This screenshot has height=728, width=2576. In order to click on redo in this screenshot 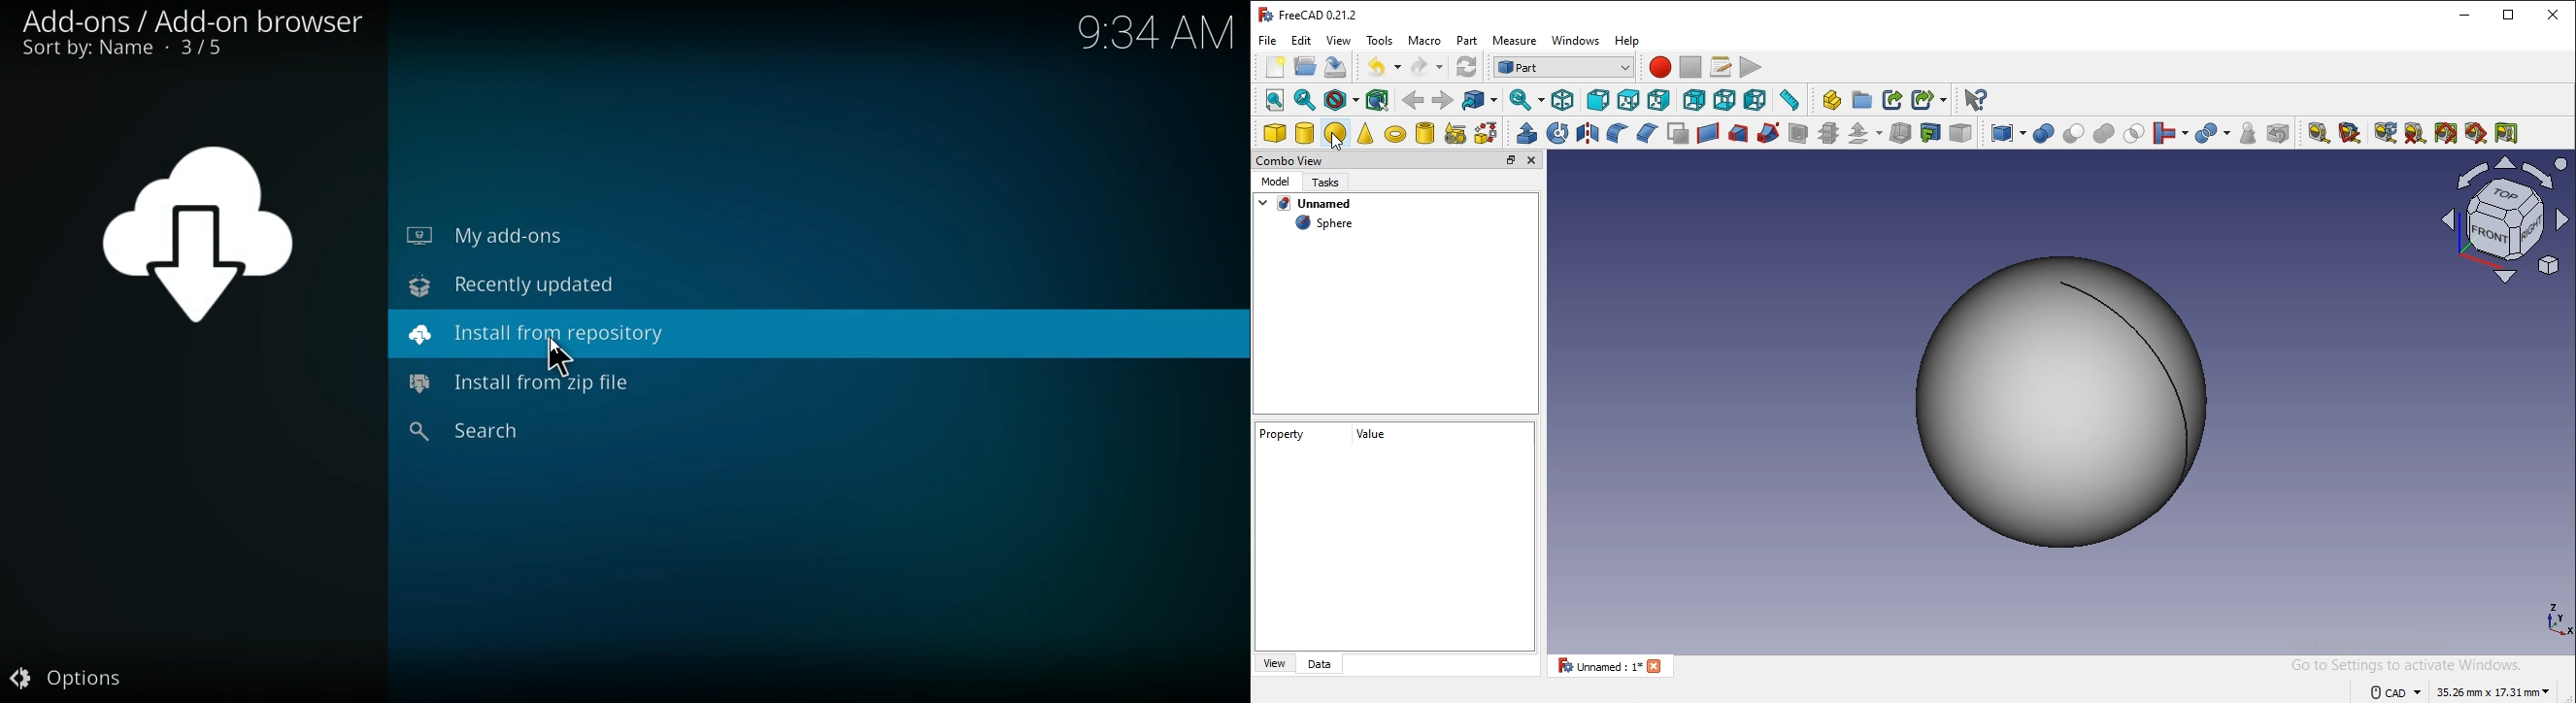, I will do `click(1421, 66)`.